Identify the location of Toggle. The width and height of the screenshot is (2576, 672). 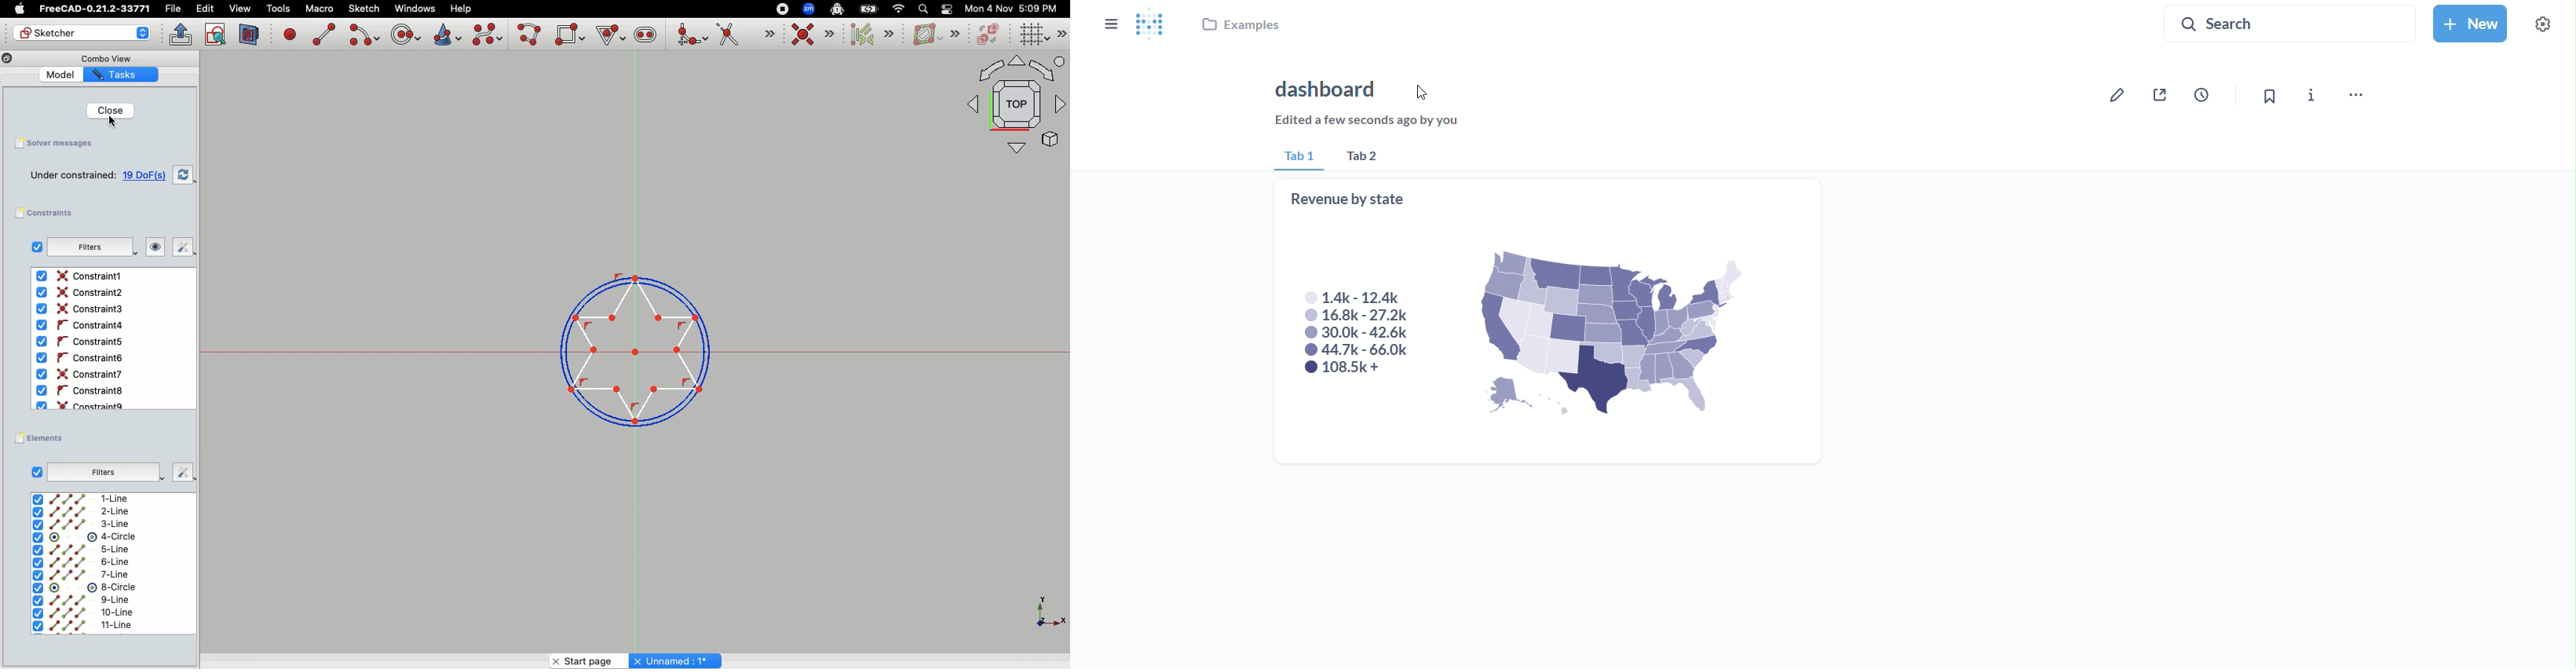
(947, 9).